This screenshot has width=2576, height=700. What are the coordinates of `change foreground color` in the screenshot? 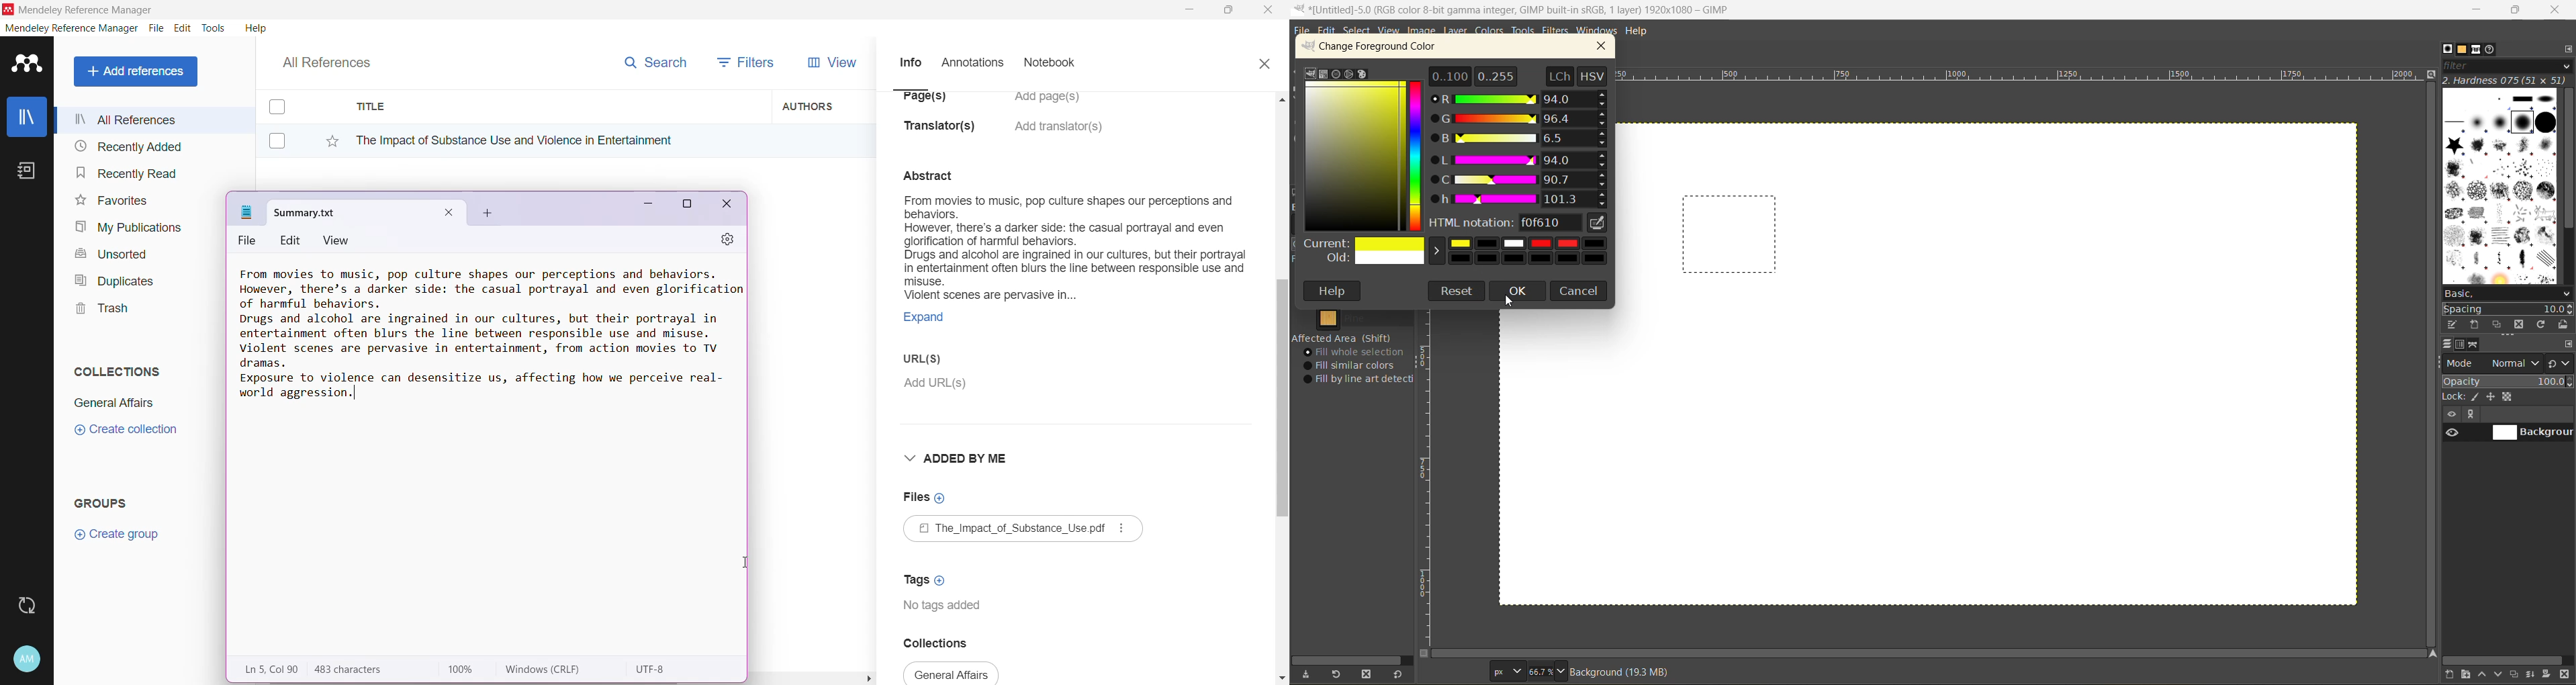 It's located at (1383, 49).